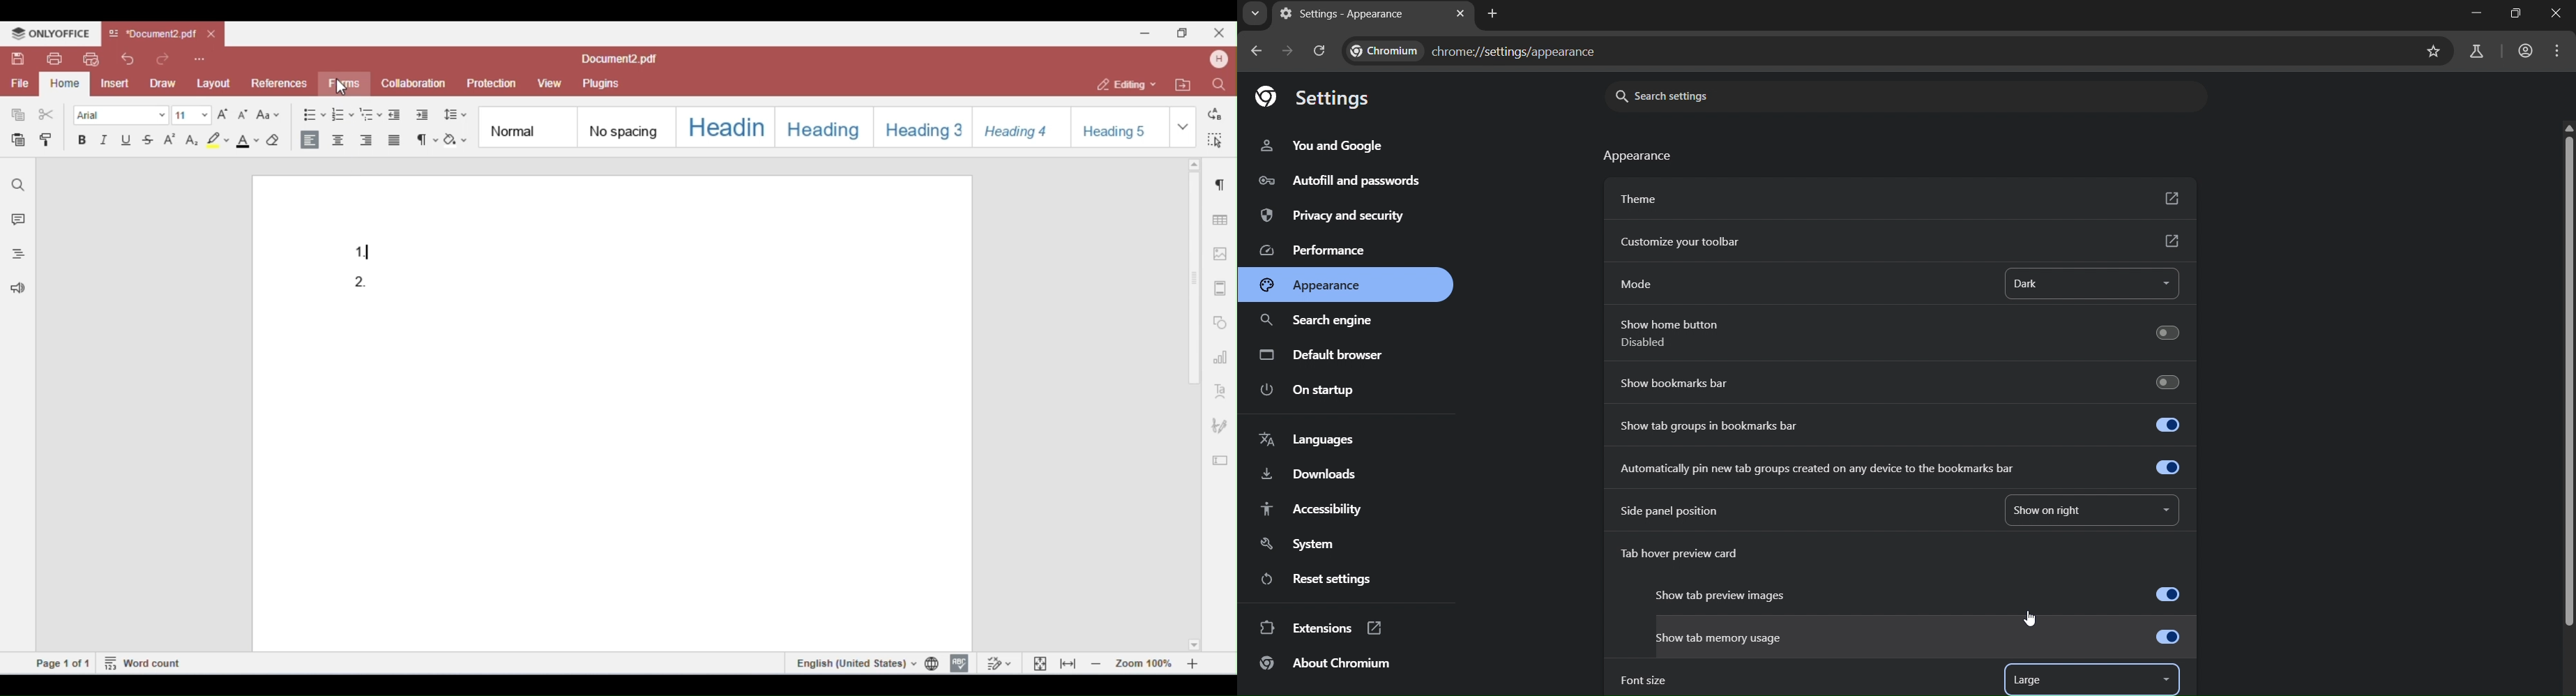 The height and width of the screenshot is (700, 2576). What do you see at coordinates (1317, 96) in the screenshot?
I see `settings` at bounding box center [1317, 96].